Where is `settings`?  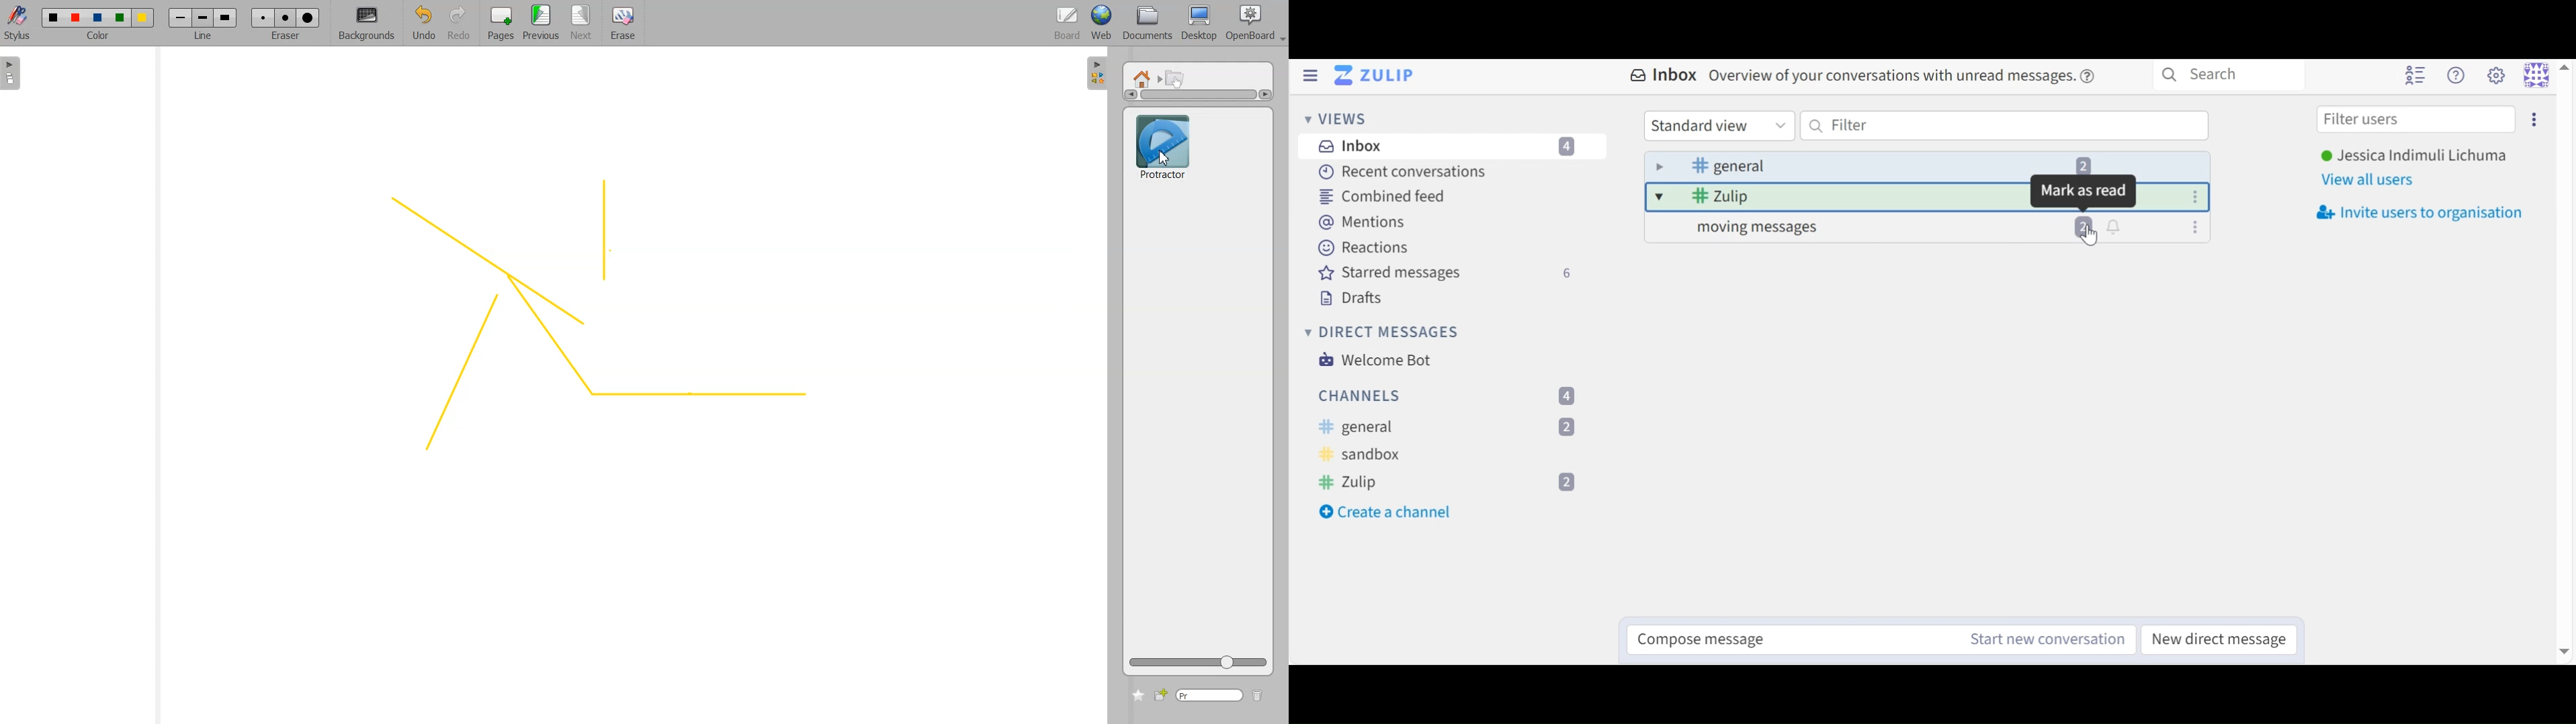 settings is located at coordinates (2536, 121).